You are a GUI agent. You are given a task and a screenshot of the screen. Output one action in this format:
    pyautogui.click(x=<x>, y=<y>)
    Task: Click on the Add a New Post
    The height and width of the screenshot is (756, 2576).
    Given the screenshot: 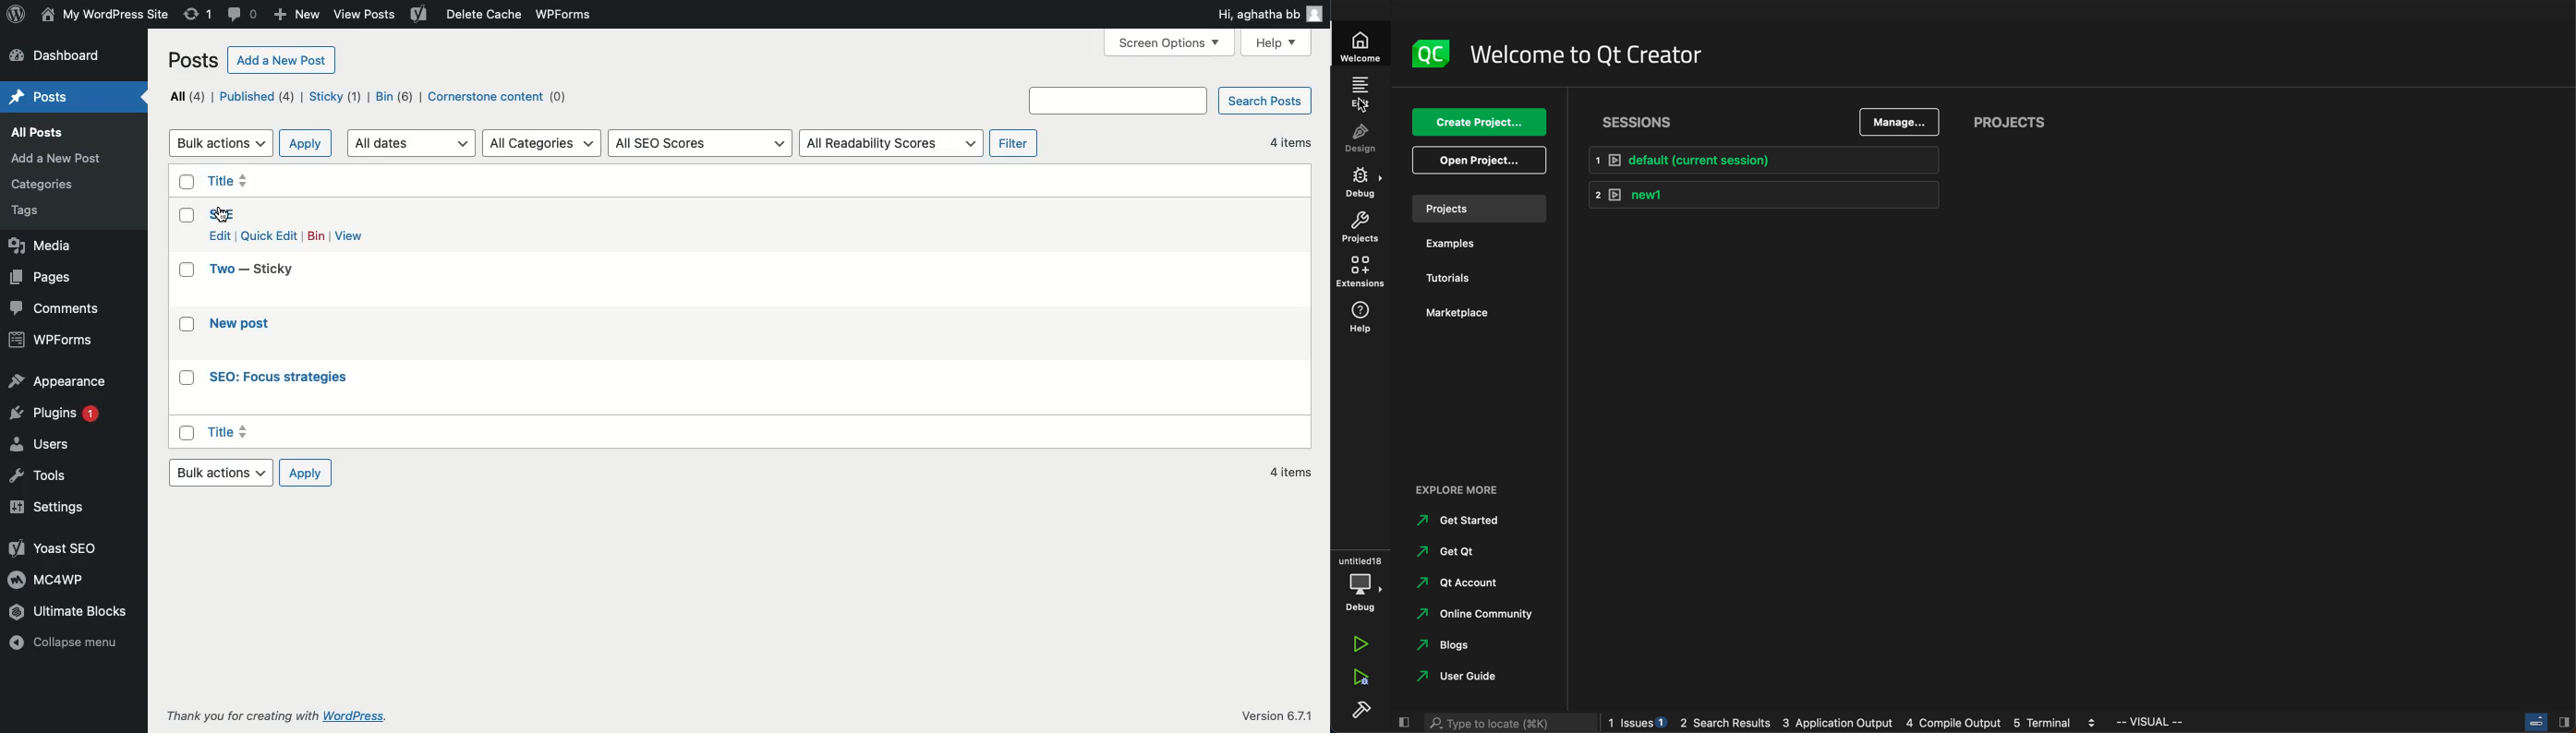 What is the action you would take?
    pyautogui.click(x=78, y=157)
    